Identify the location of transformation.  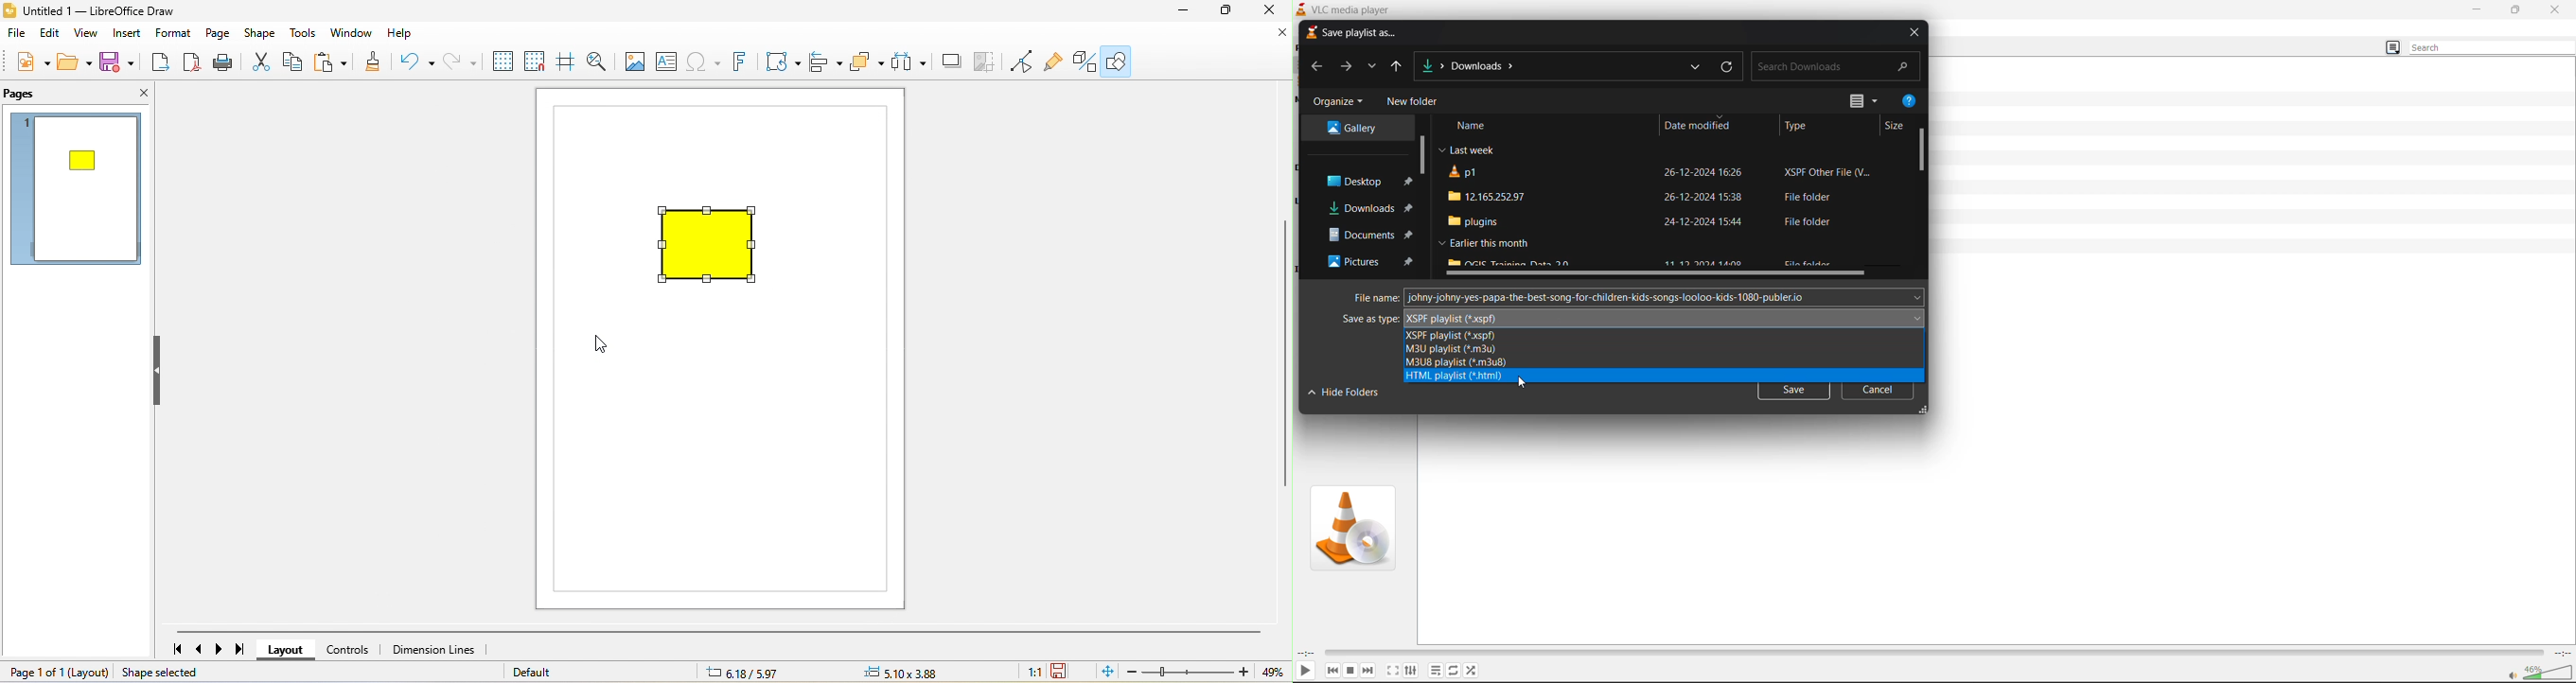
(780, 61).